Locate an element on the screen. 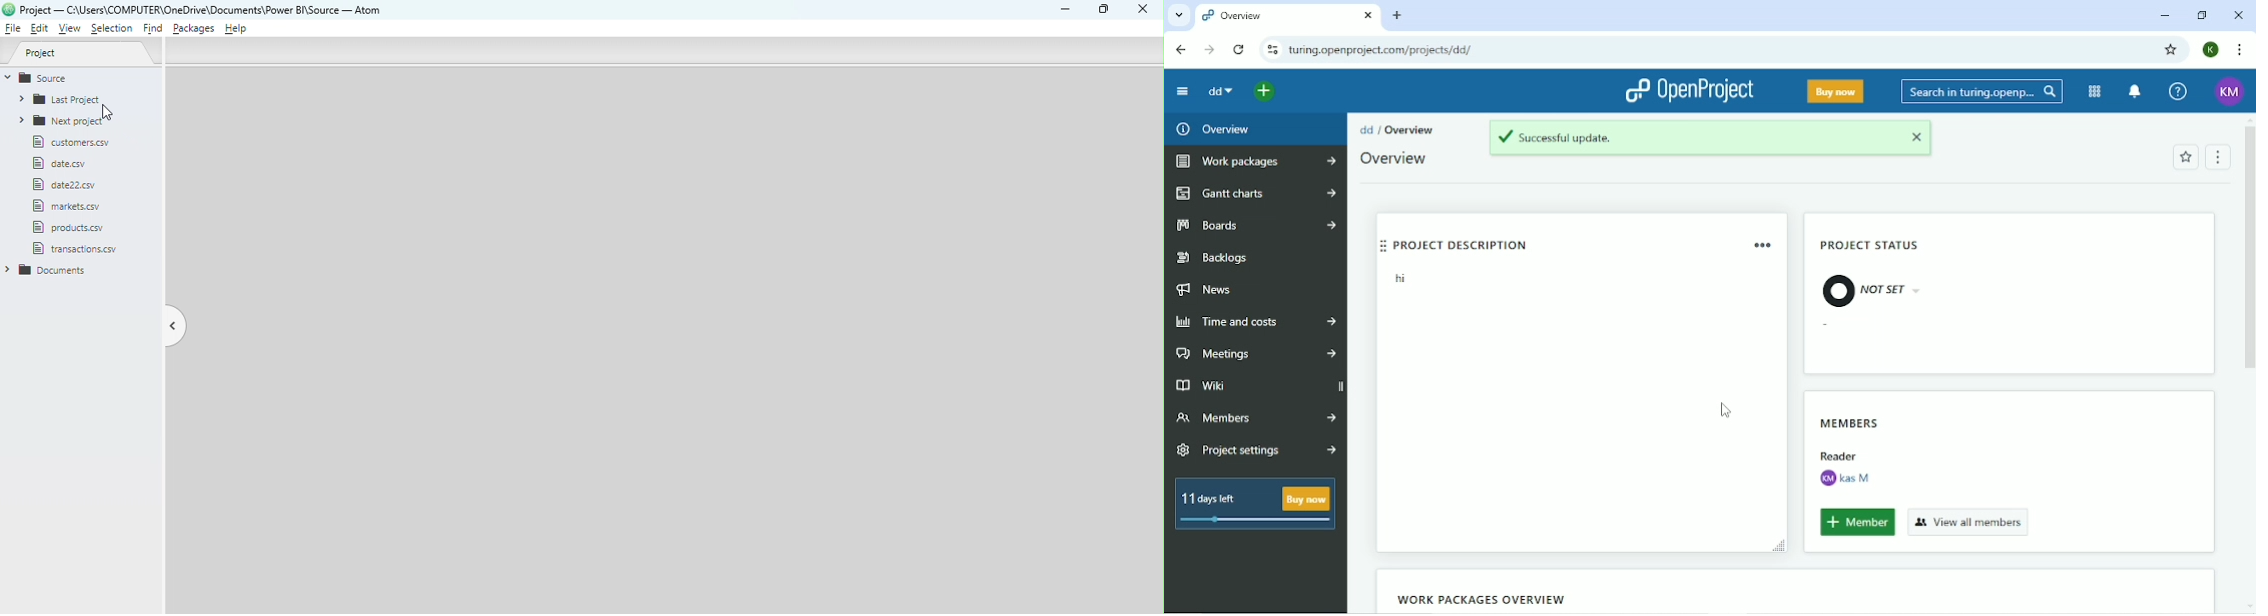 The image size is (2268, 616). Customize and control google chrome is located at coordinates (2238, 49).